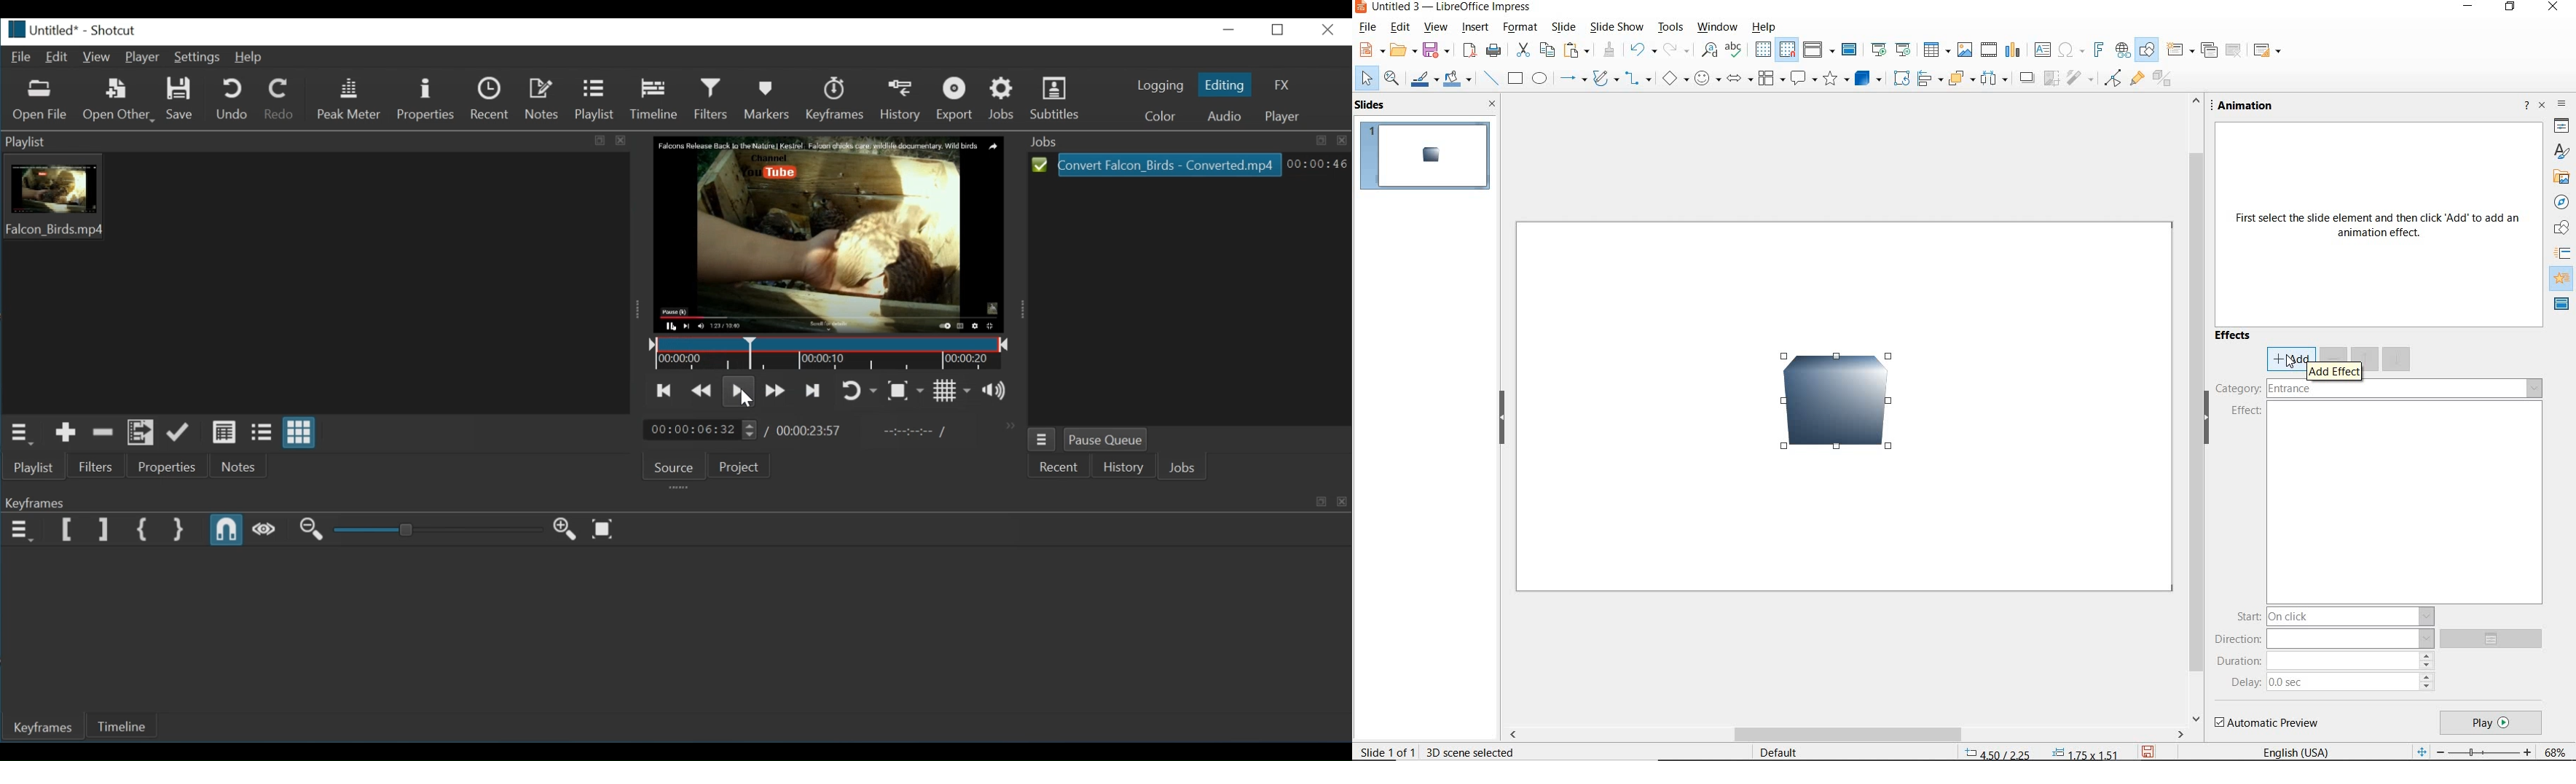  Describe the element at coordinates (1563, 27) in the screenshot. I see `slide` at that location.